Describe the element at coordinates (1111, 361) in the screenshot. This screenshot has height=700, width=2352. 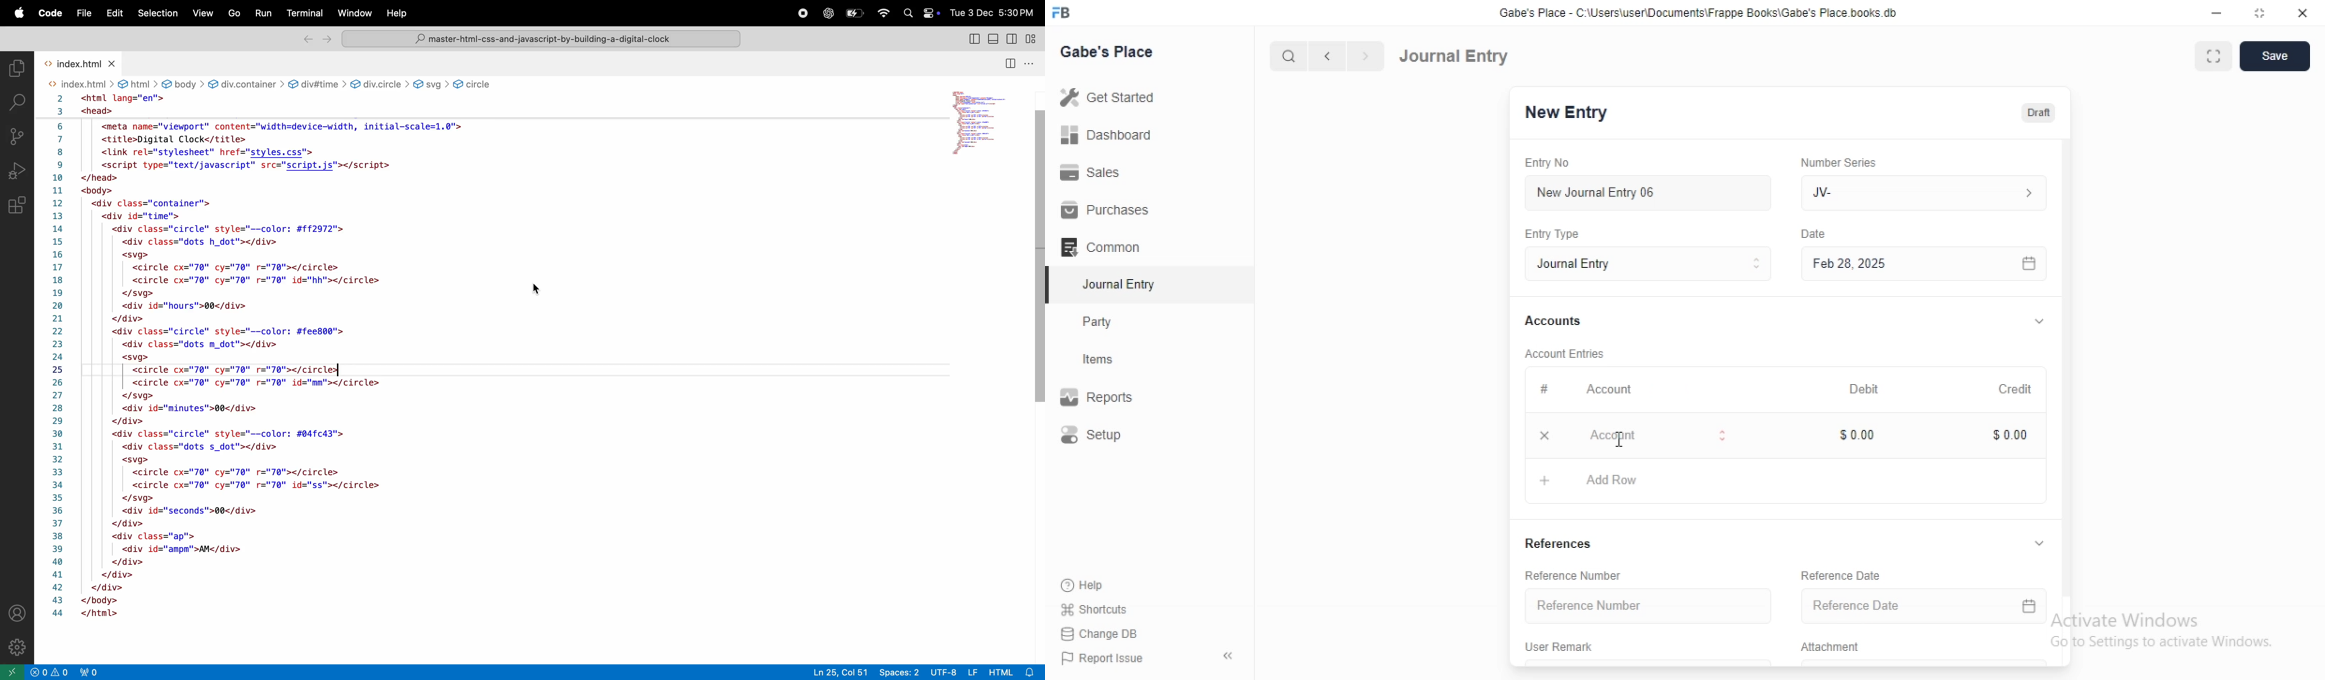
I see `items` at that location.